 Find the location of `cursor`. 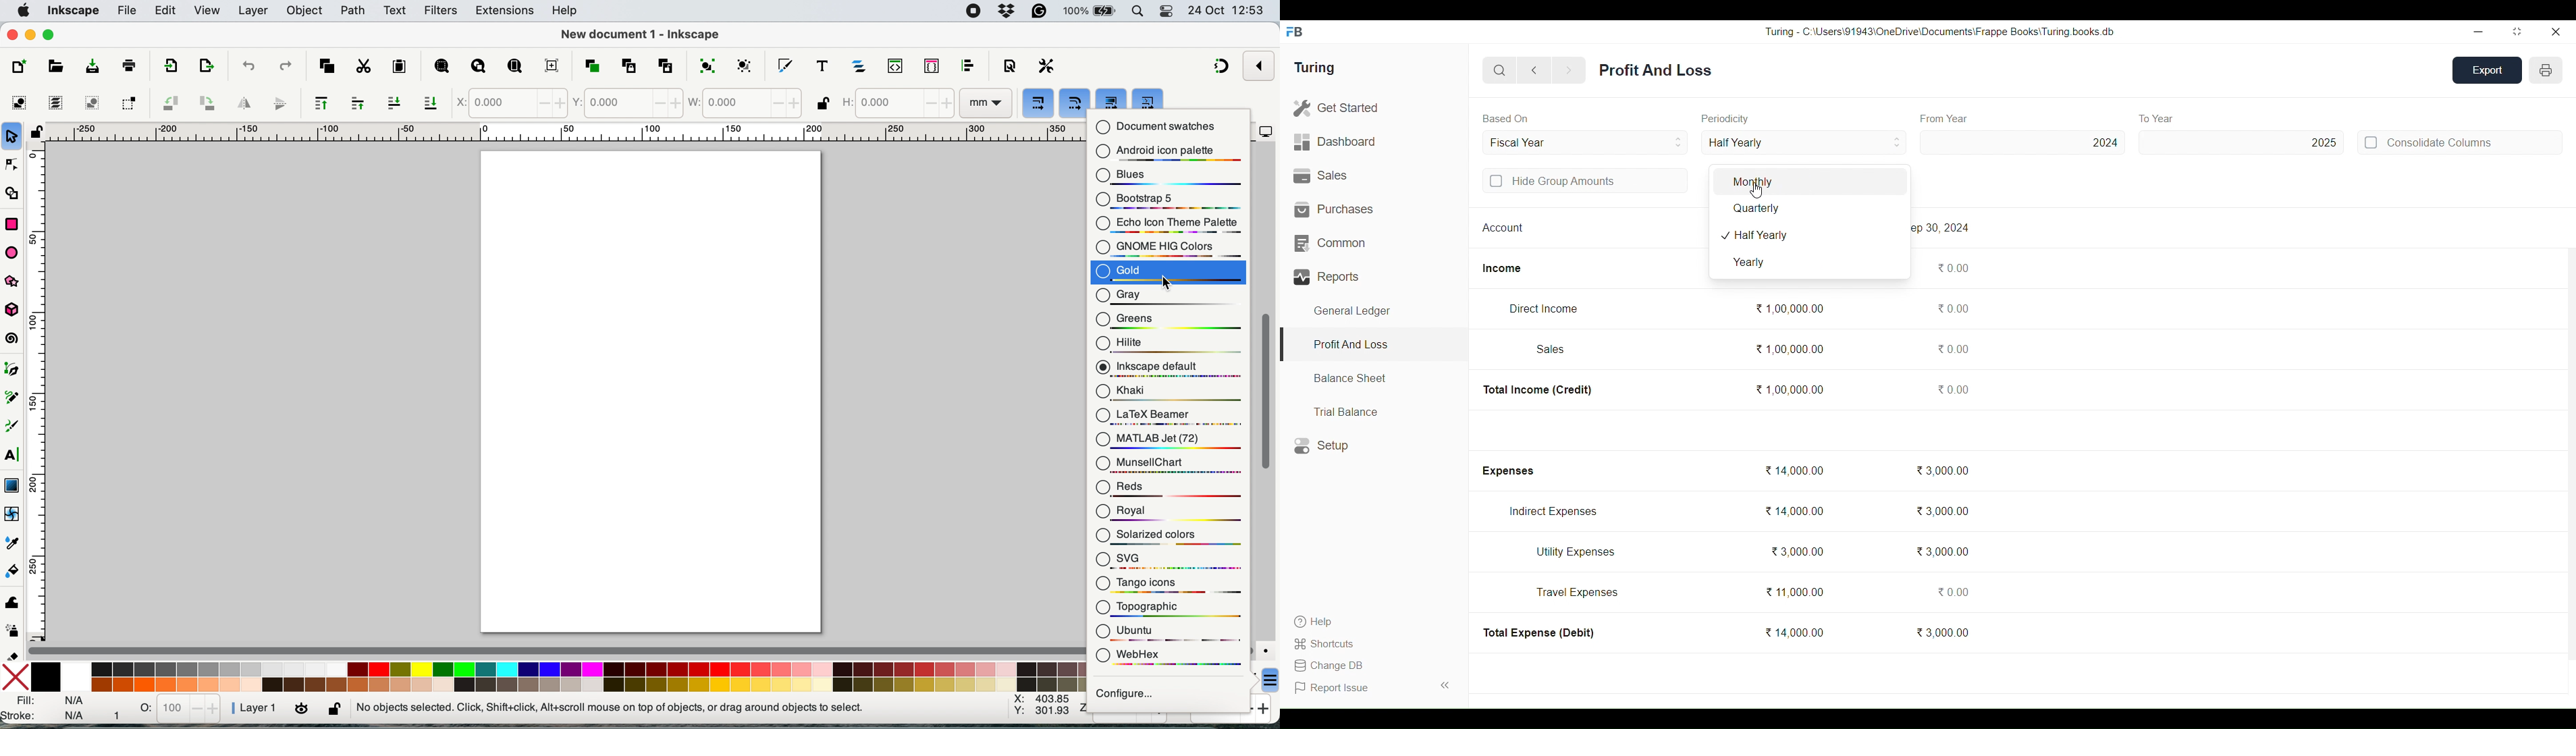

cursor is located at coordinates (1167, 282).